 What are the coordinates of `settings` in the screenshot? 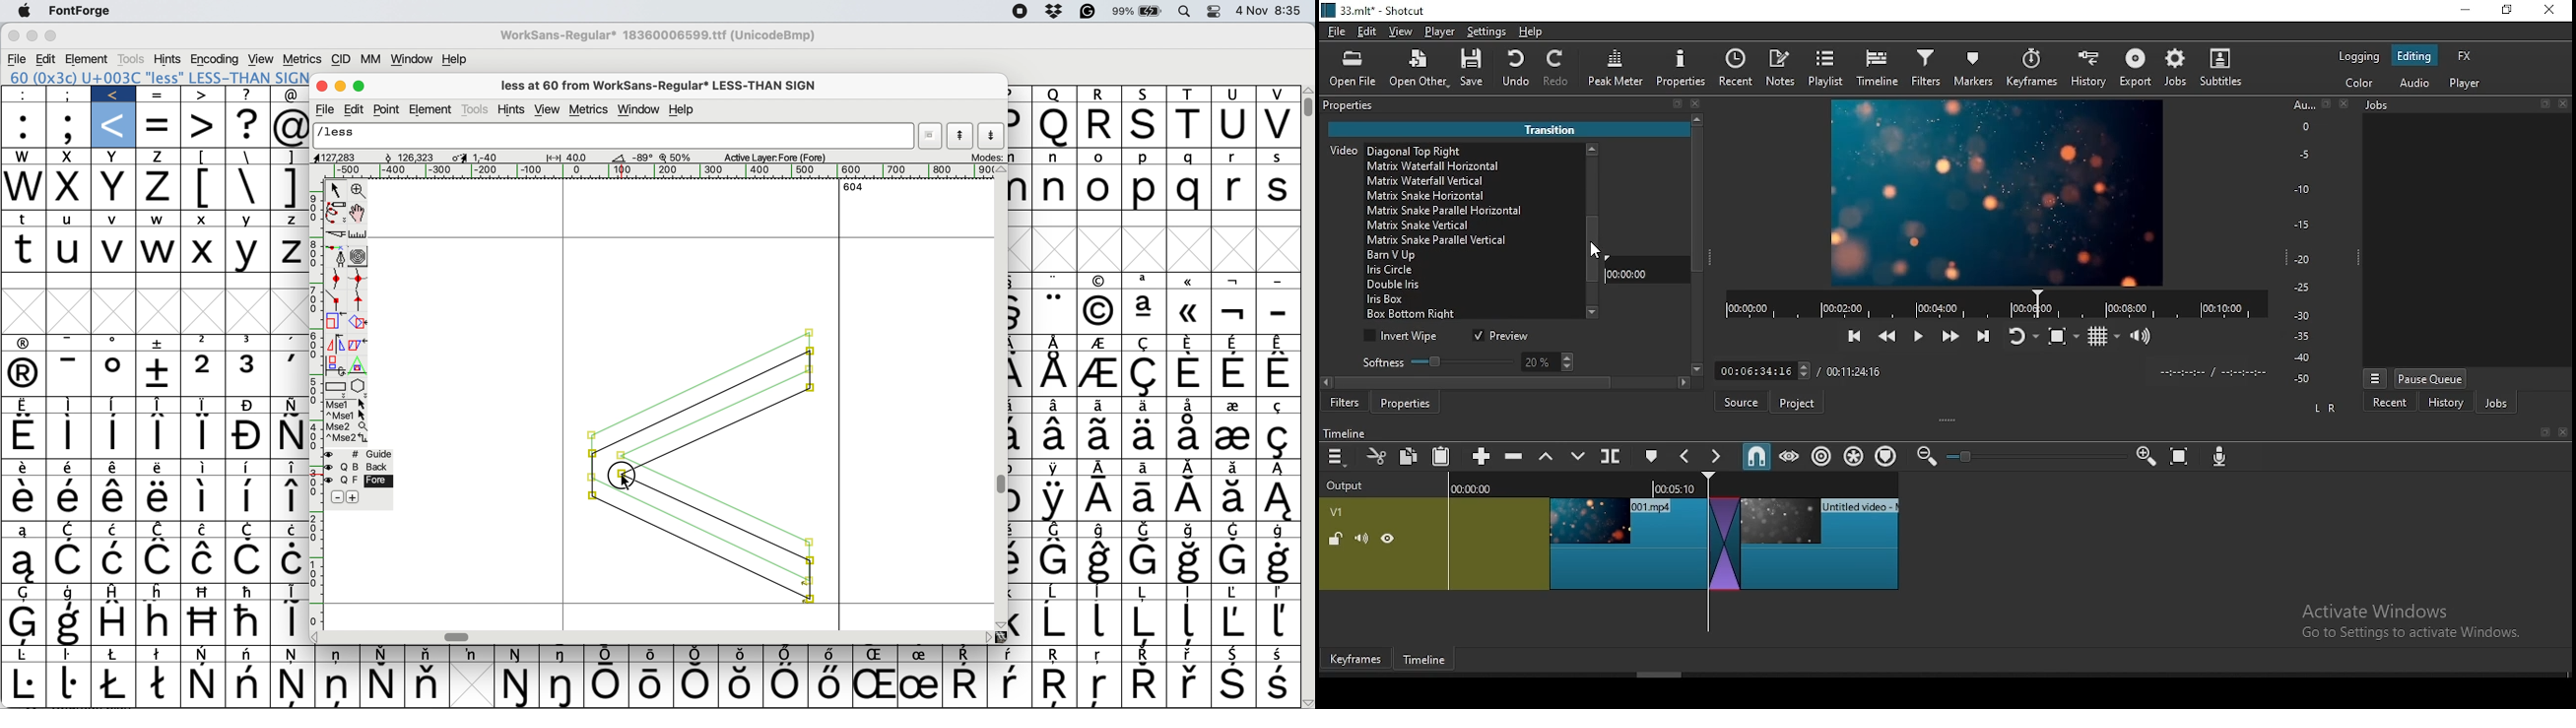 It's located at (1487, 34).